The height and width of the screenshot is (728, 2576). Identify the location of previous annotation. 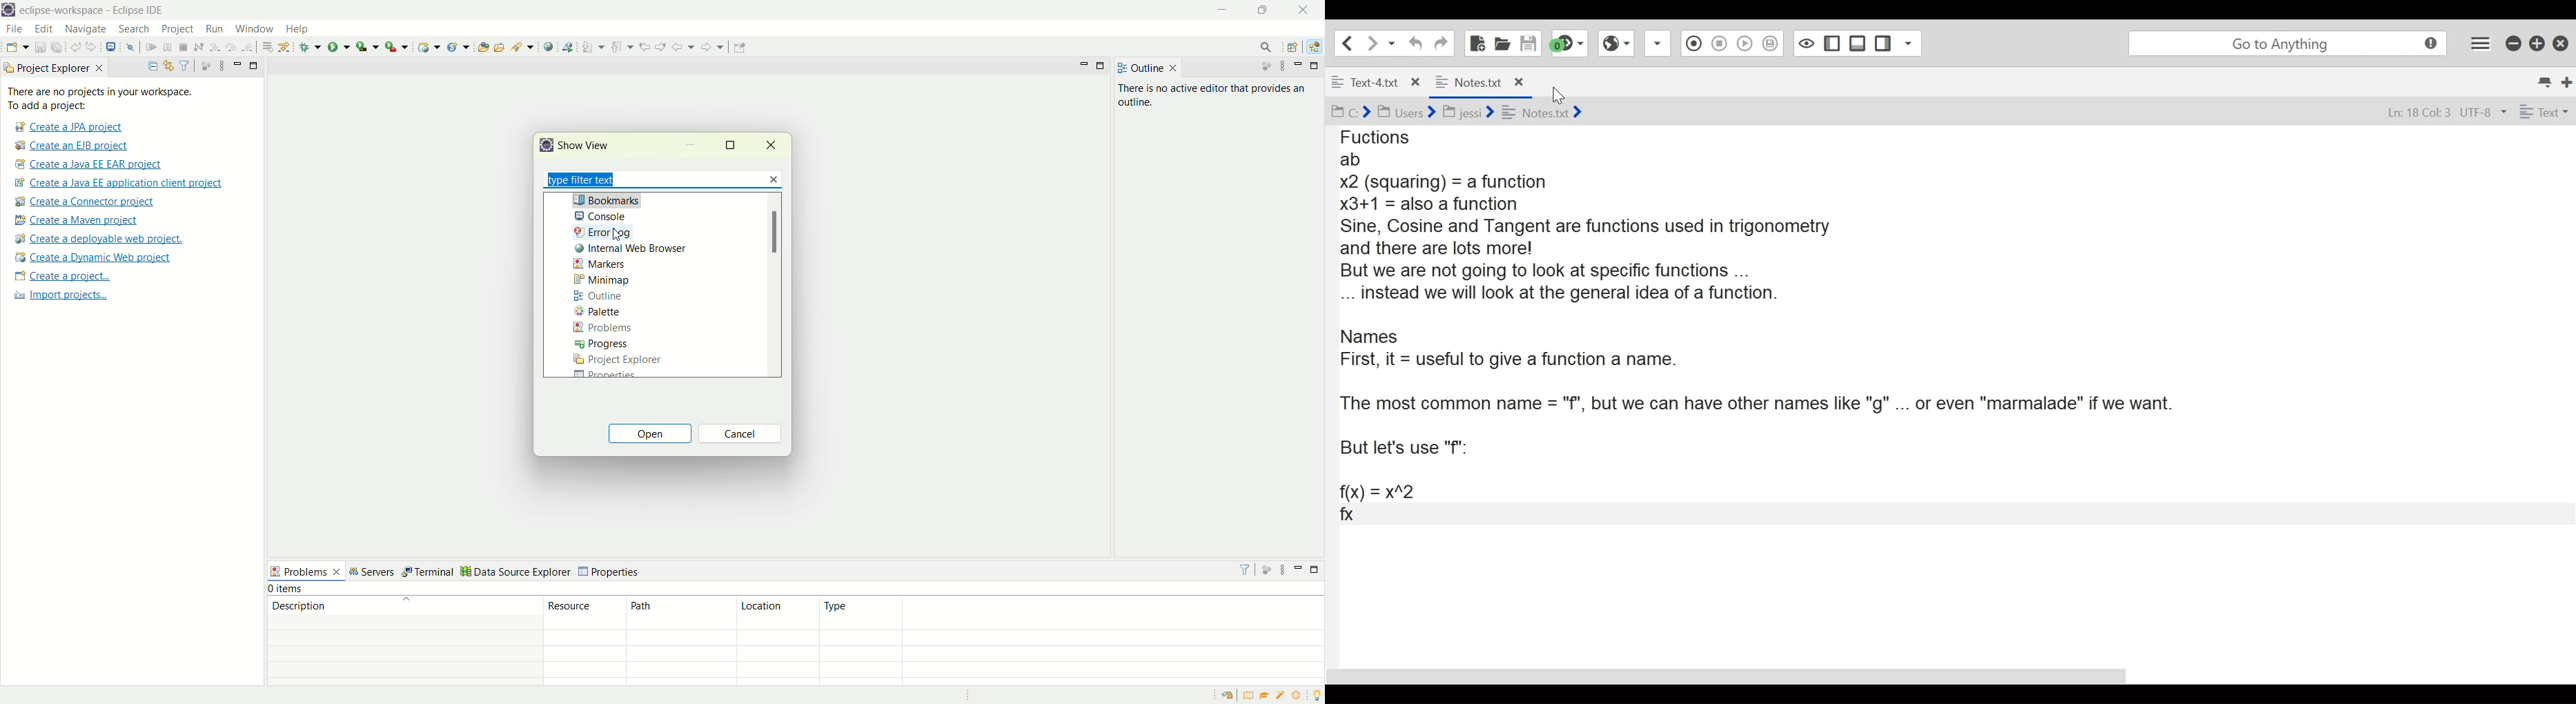
(620, 46).